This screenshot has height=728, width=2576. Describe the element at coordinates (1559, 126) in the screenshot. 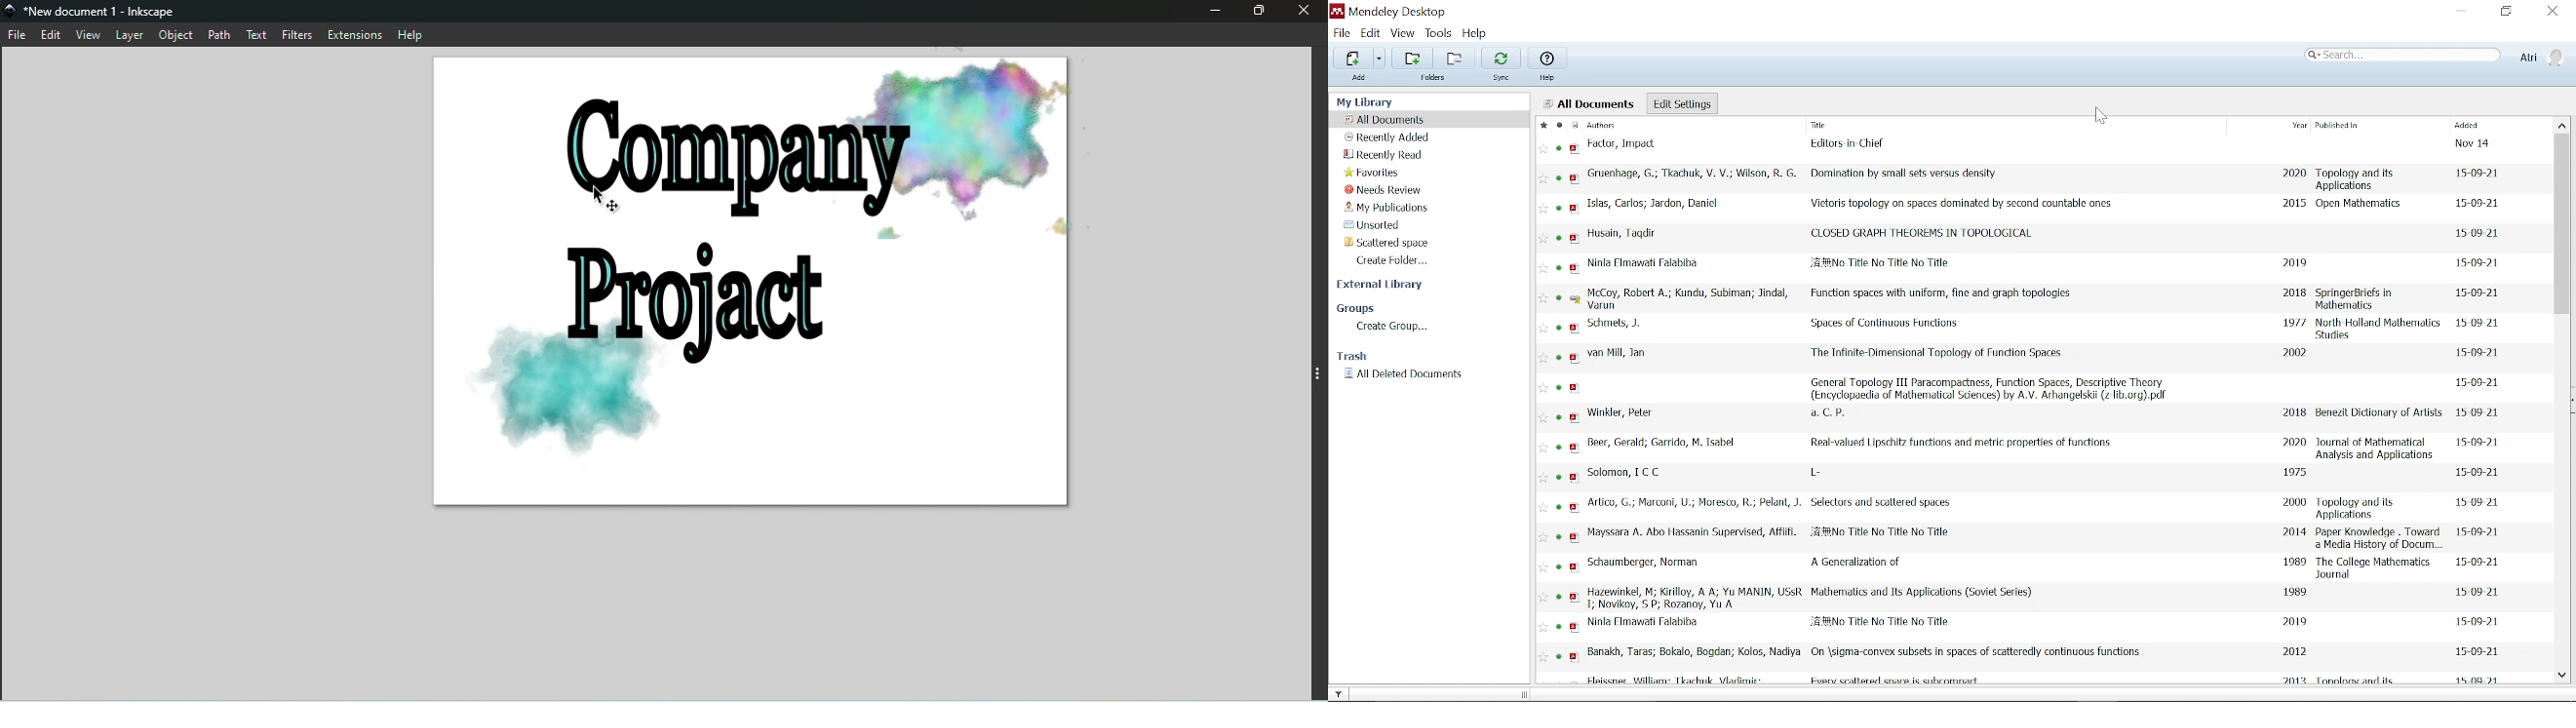

I see `Mark a read/unread` at that location.